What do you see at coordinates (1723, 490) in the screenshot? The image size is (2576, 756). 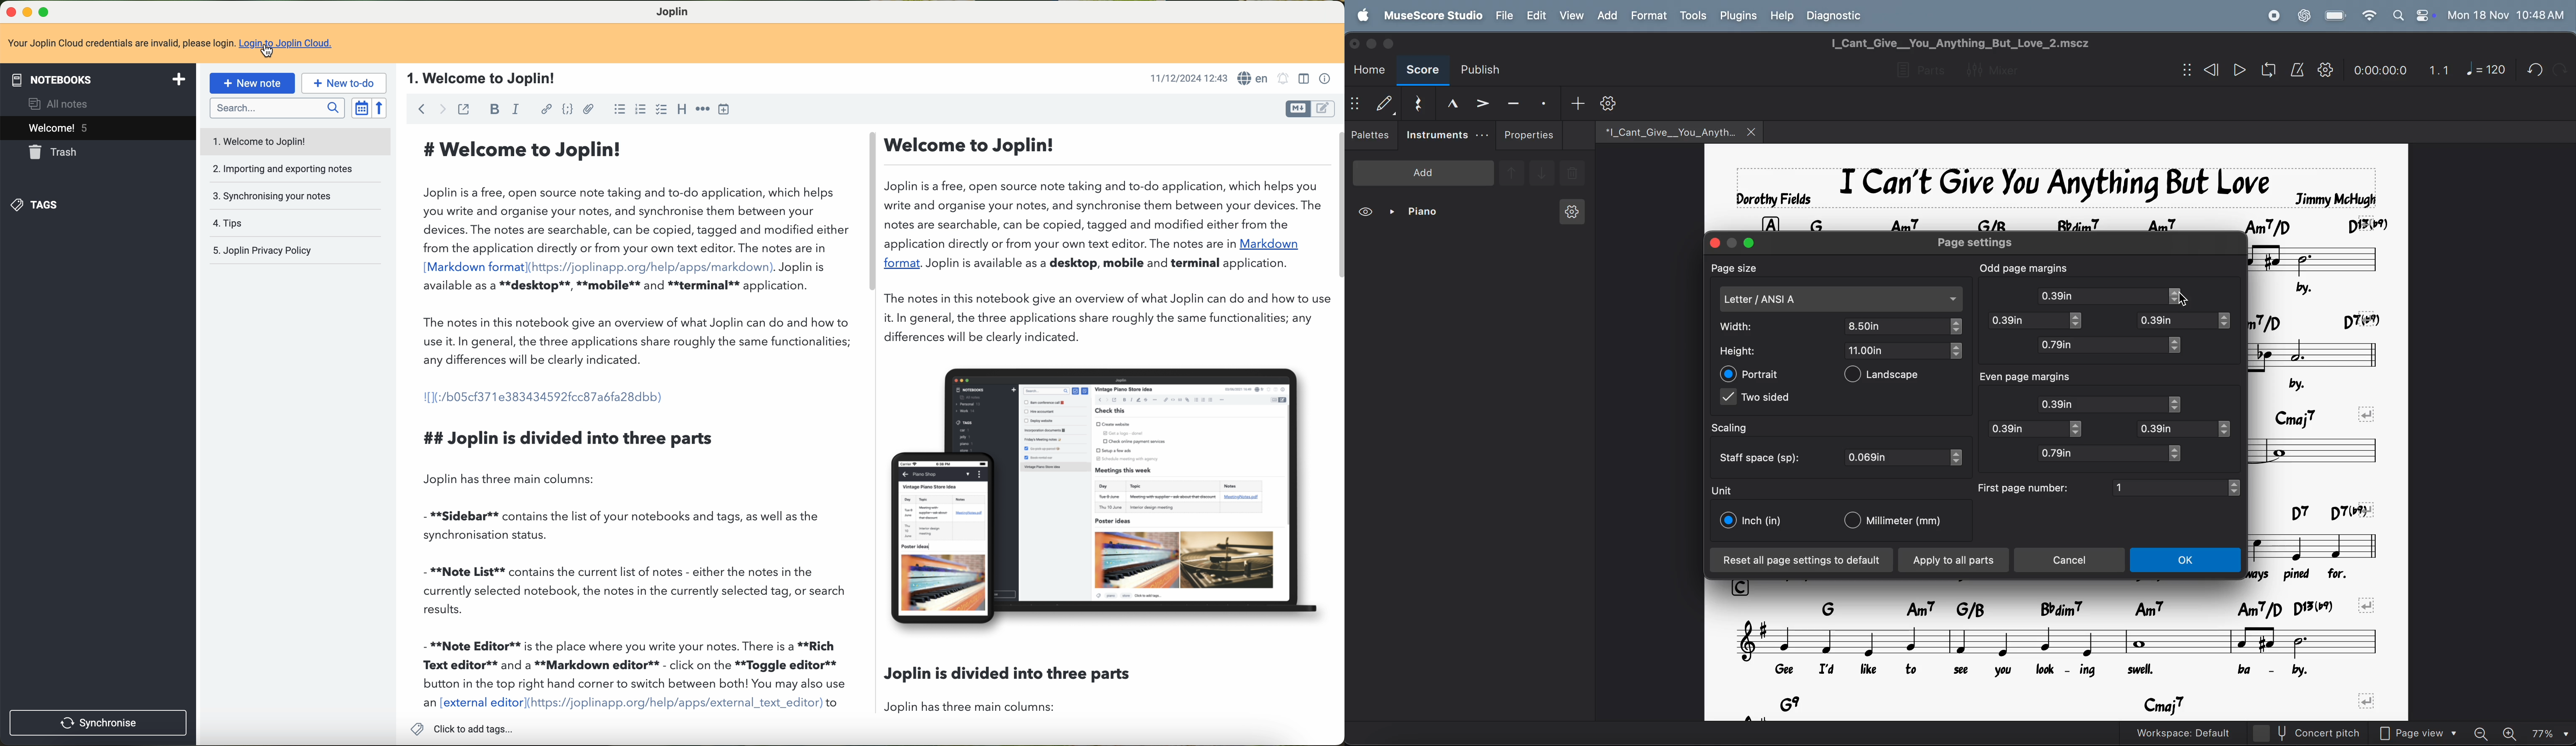 I see `unit` at bounding box center [1723, 490].